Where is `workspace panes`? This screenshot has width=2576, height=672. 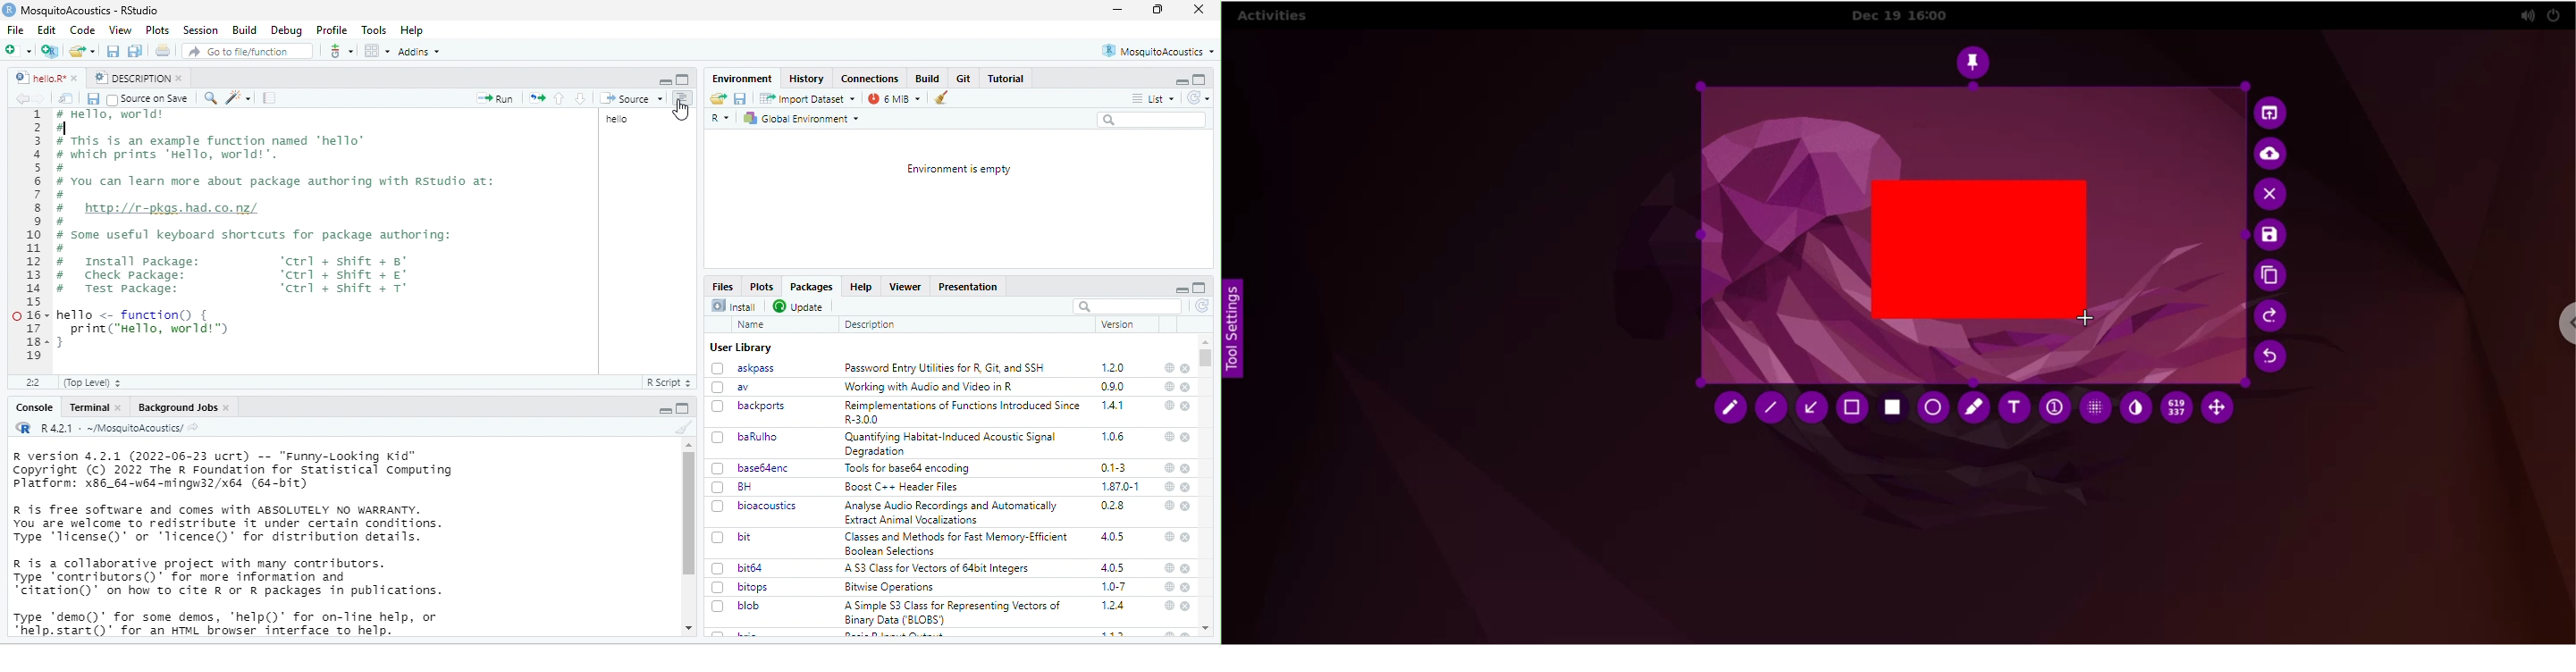
workspace panes is located at coordinates (376, 51).